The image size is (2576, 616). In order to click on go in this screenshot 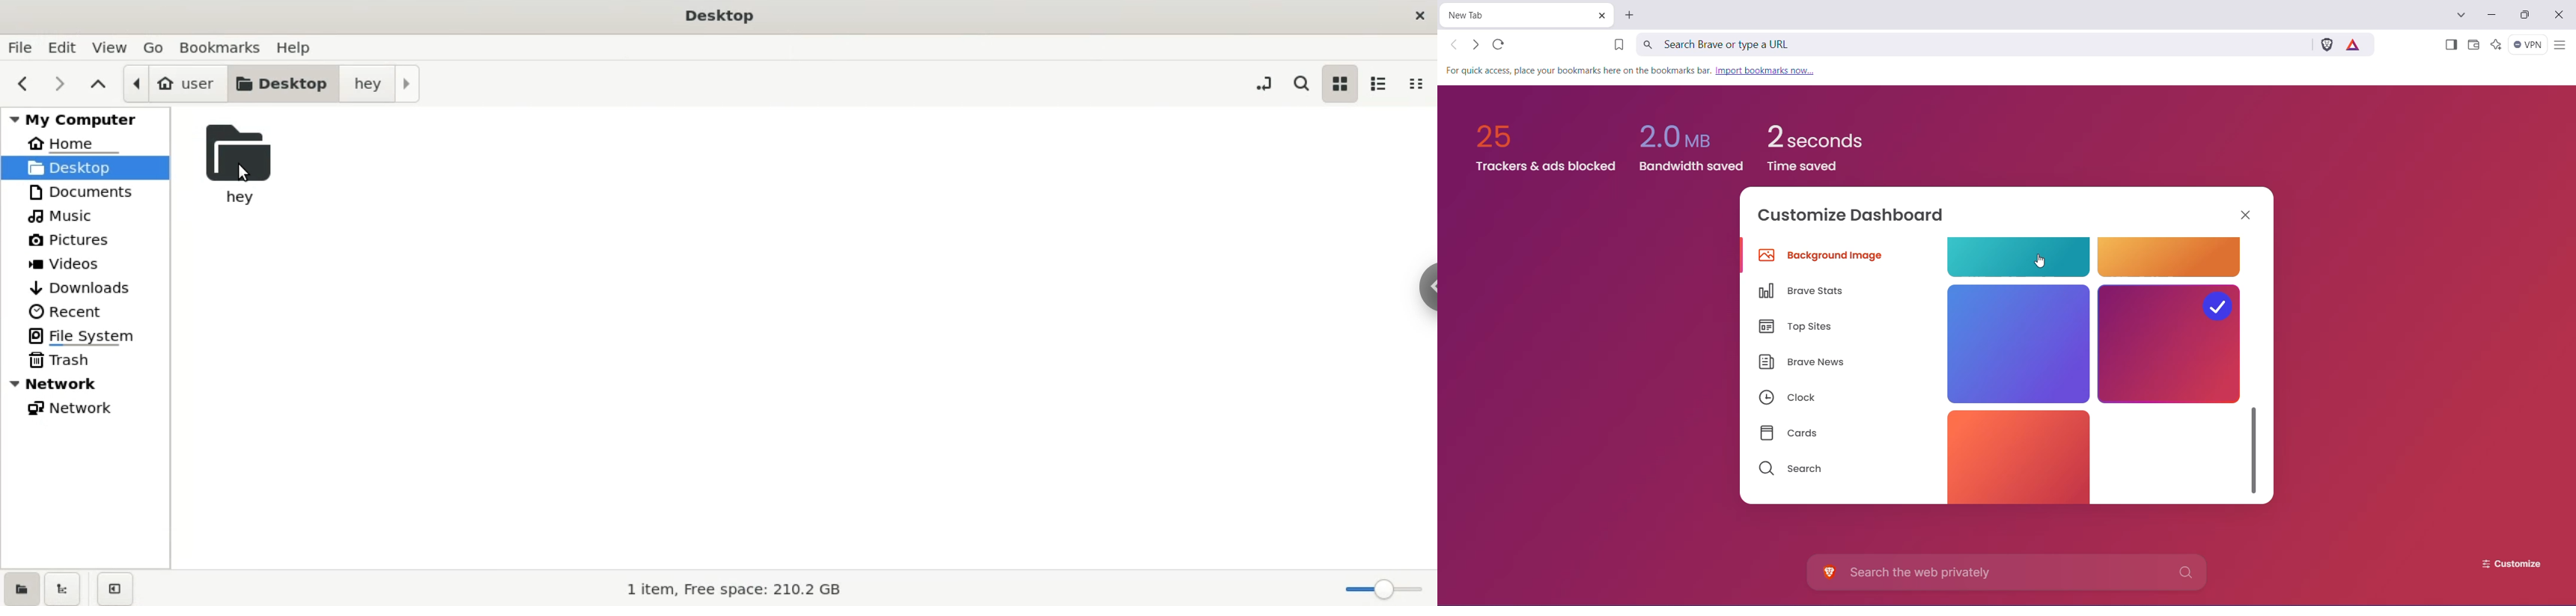, I will do `click(158, 48)`.